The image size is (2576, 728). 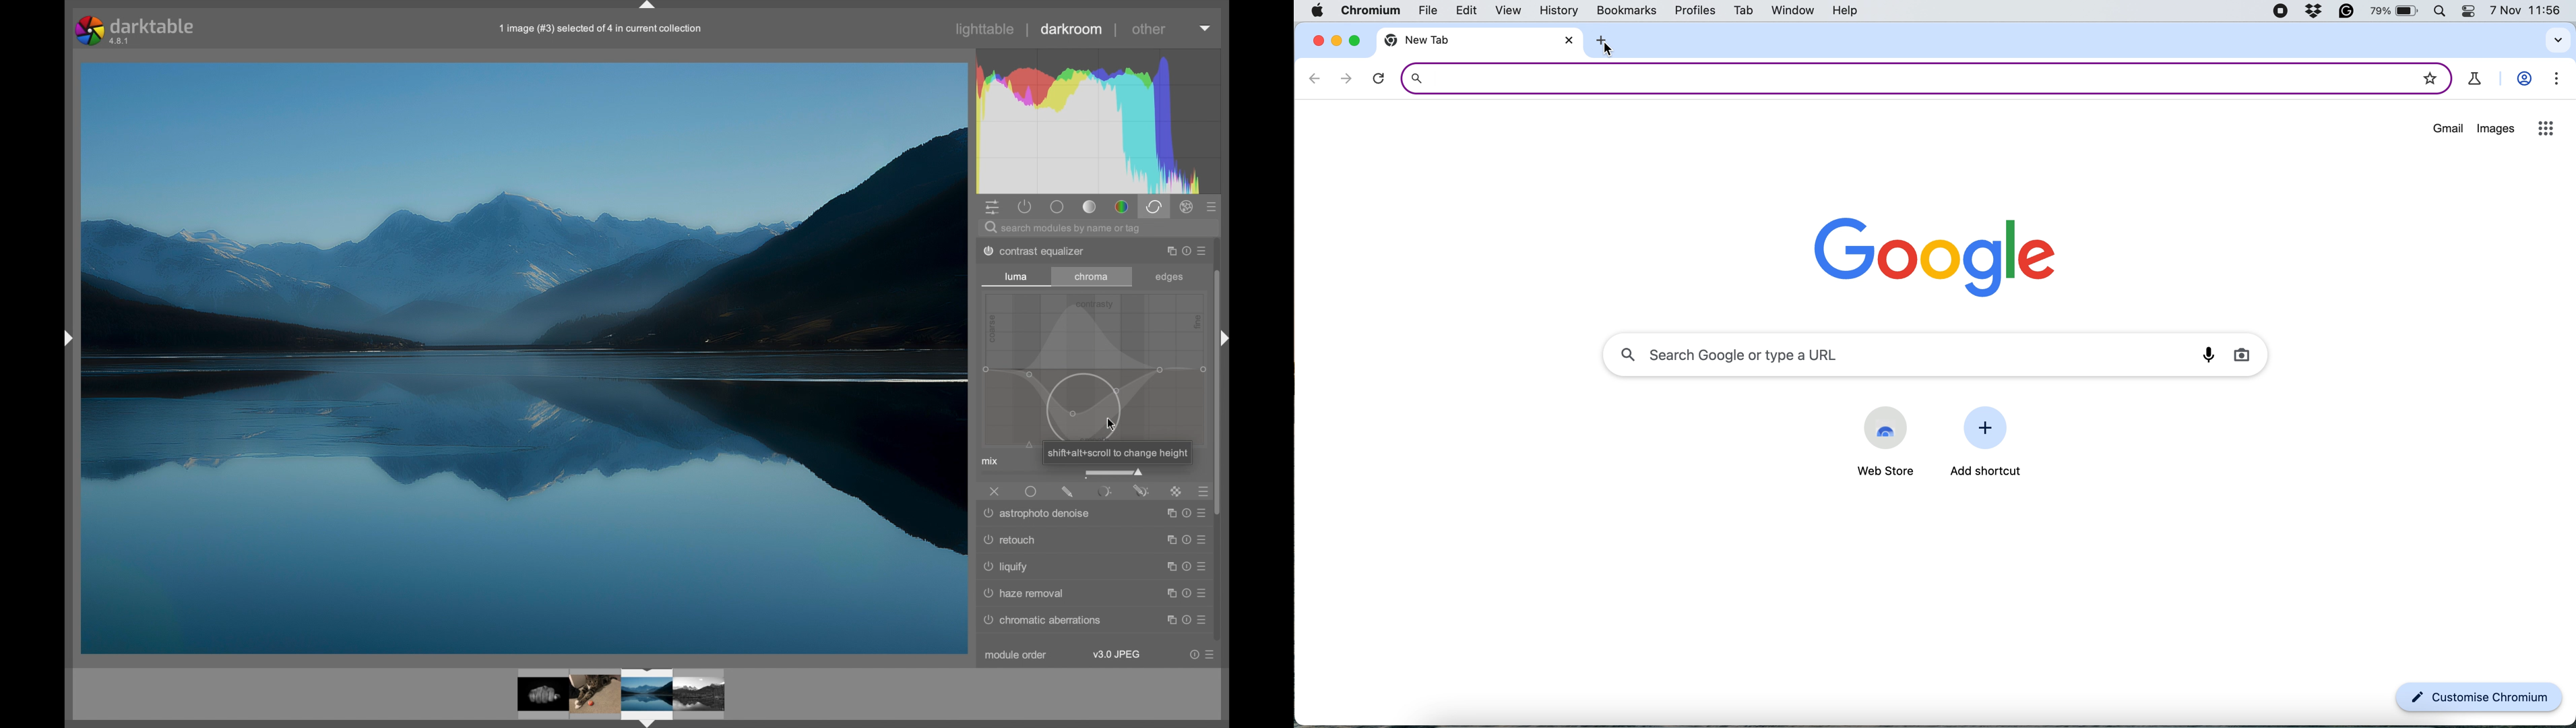 What do you see at coordinates (1100, 120) in the screenshot?
I see `histogram` at bounding box center [1100, 120].